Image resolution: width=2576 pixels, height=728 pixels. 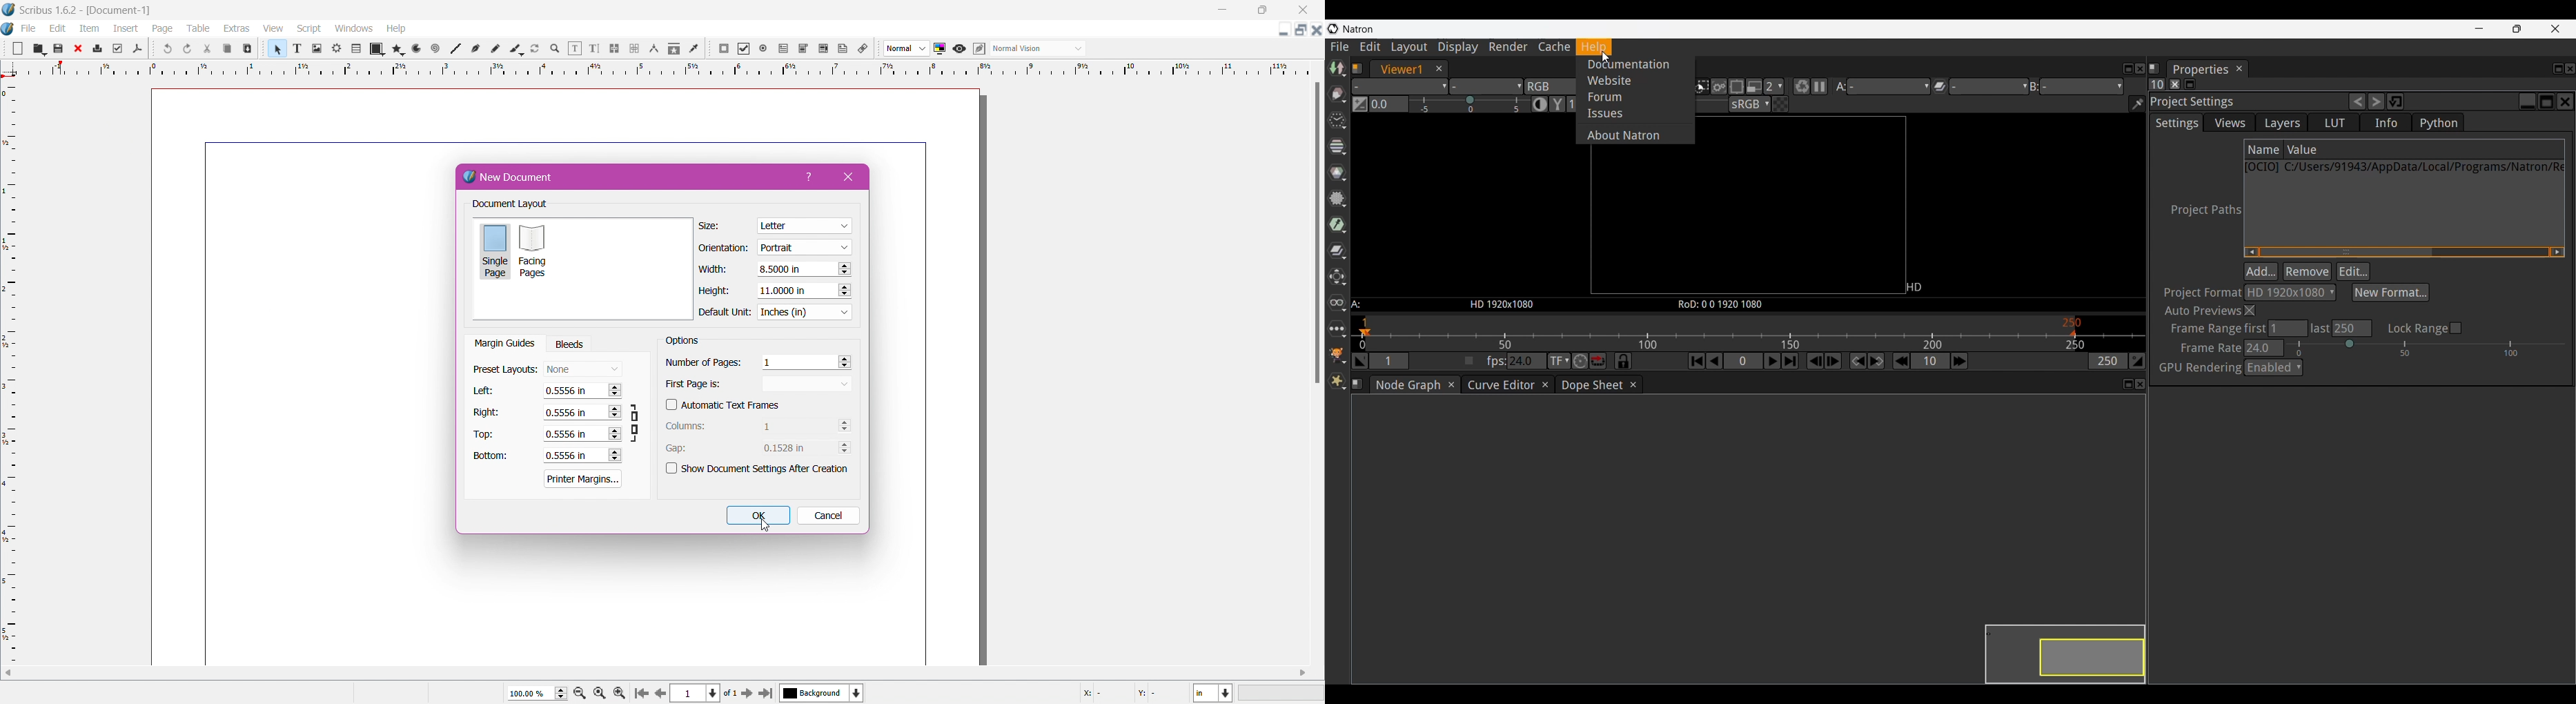 What do you see at coordinates (769, 694) in the screenshot?
I see `end` at bounding box center [769, 694].